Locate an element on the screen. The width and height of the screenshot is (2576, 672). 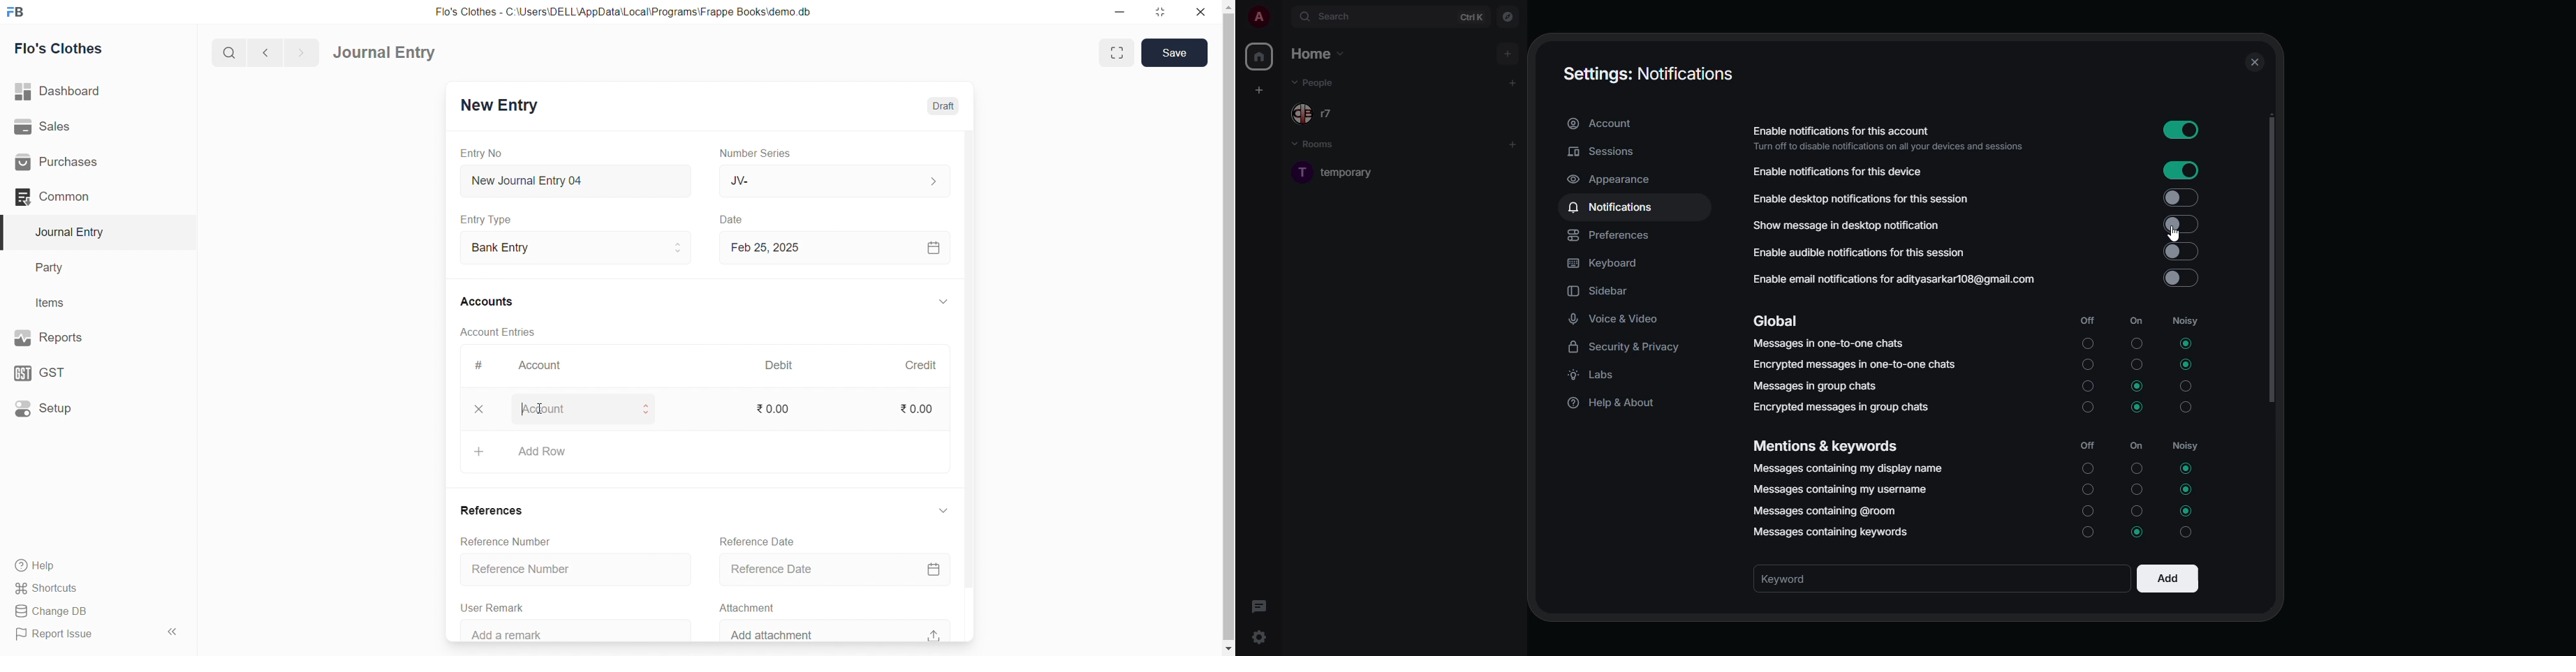
off is located at coordinates (2088, 318).